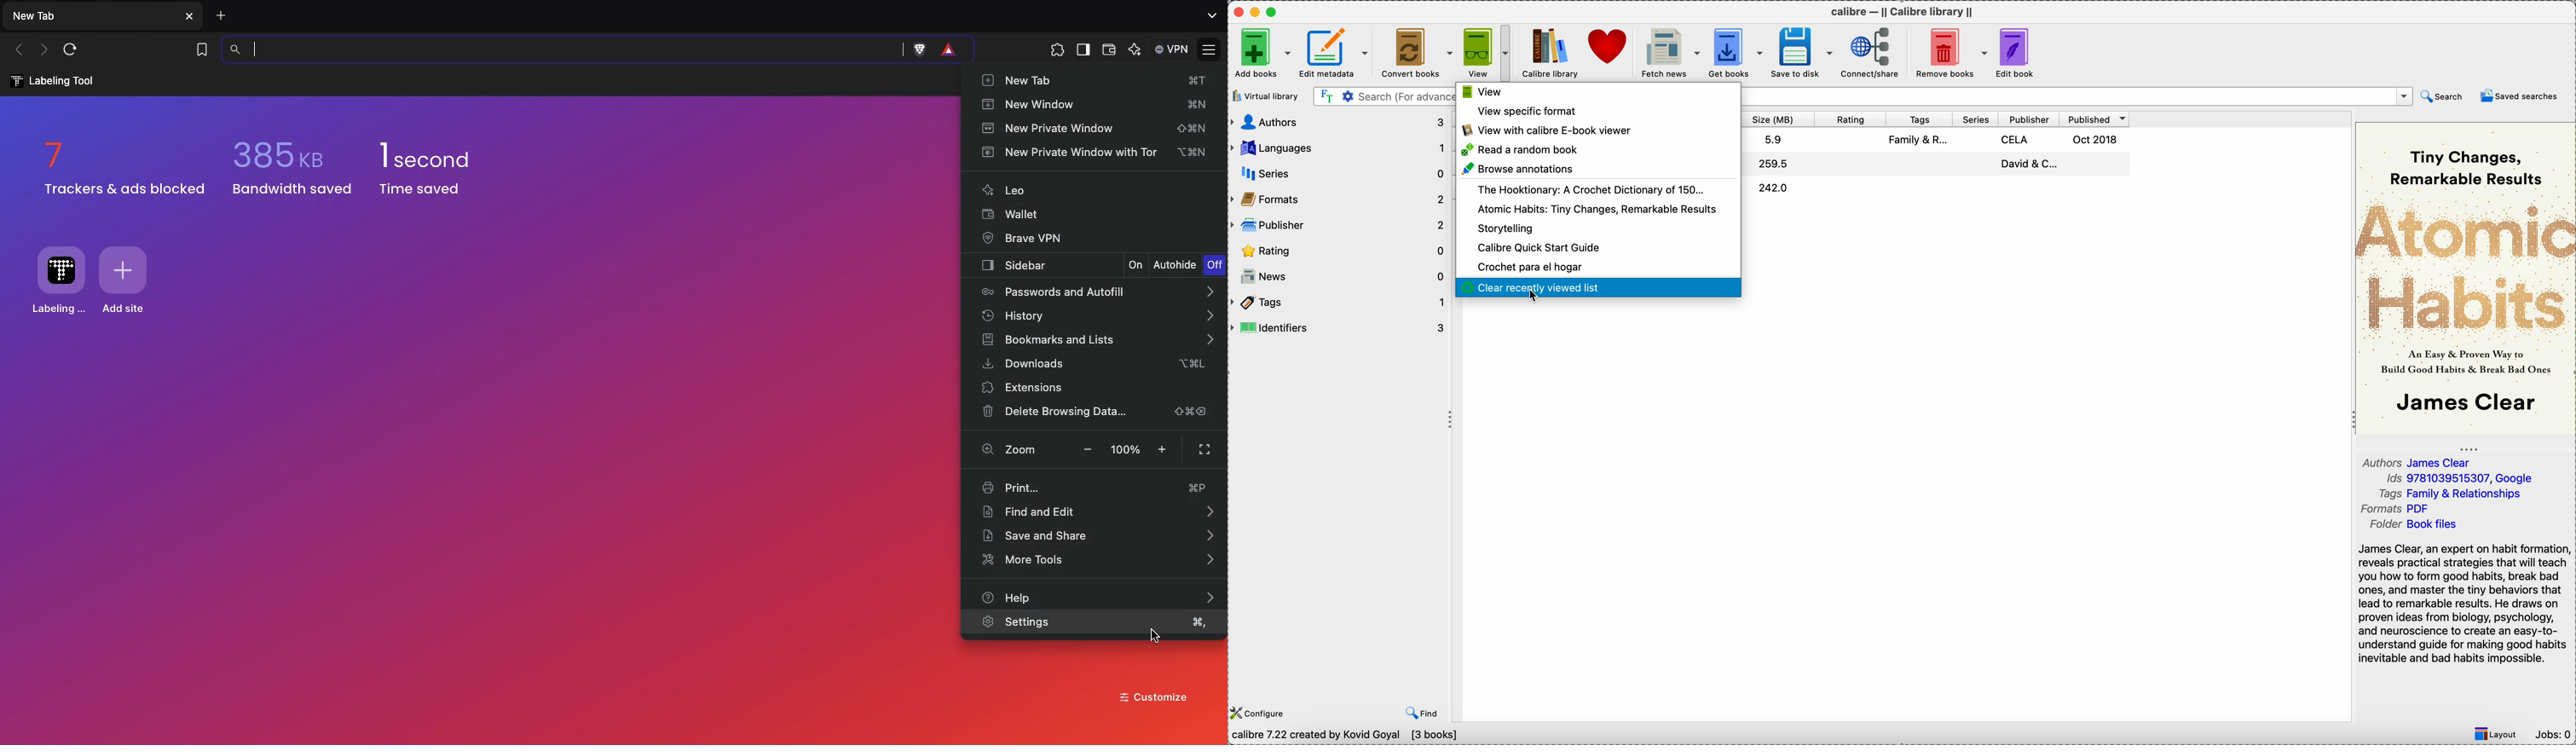  What do you see at coordinates (2460, 480) in the screenshot?
I see `Ids 9781039515307, Google` at bounding box center [2460, 480].